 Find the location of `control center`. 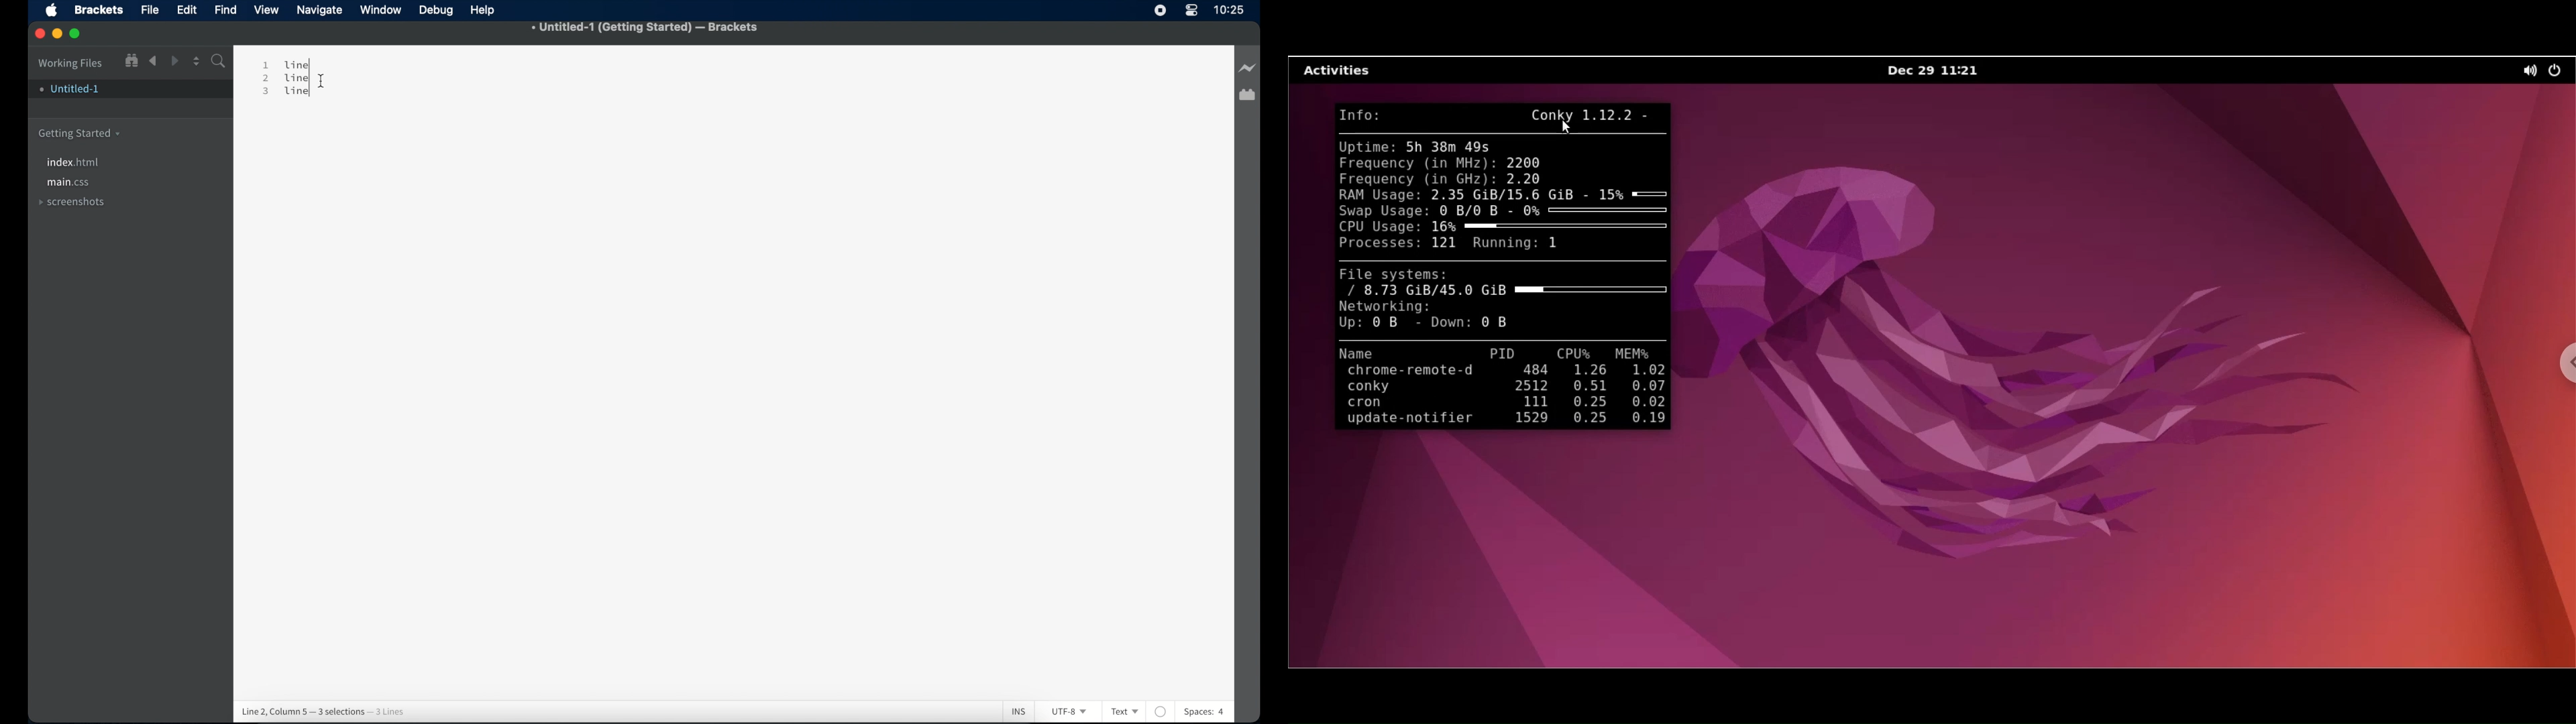

control center is located at coordinates (1192, 11).